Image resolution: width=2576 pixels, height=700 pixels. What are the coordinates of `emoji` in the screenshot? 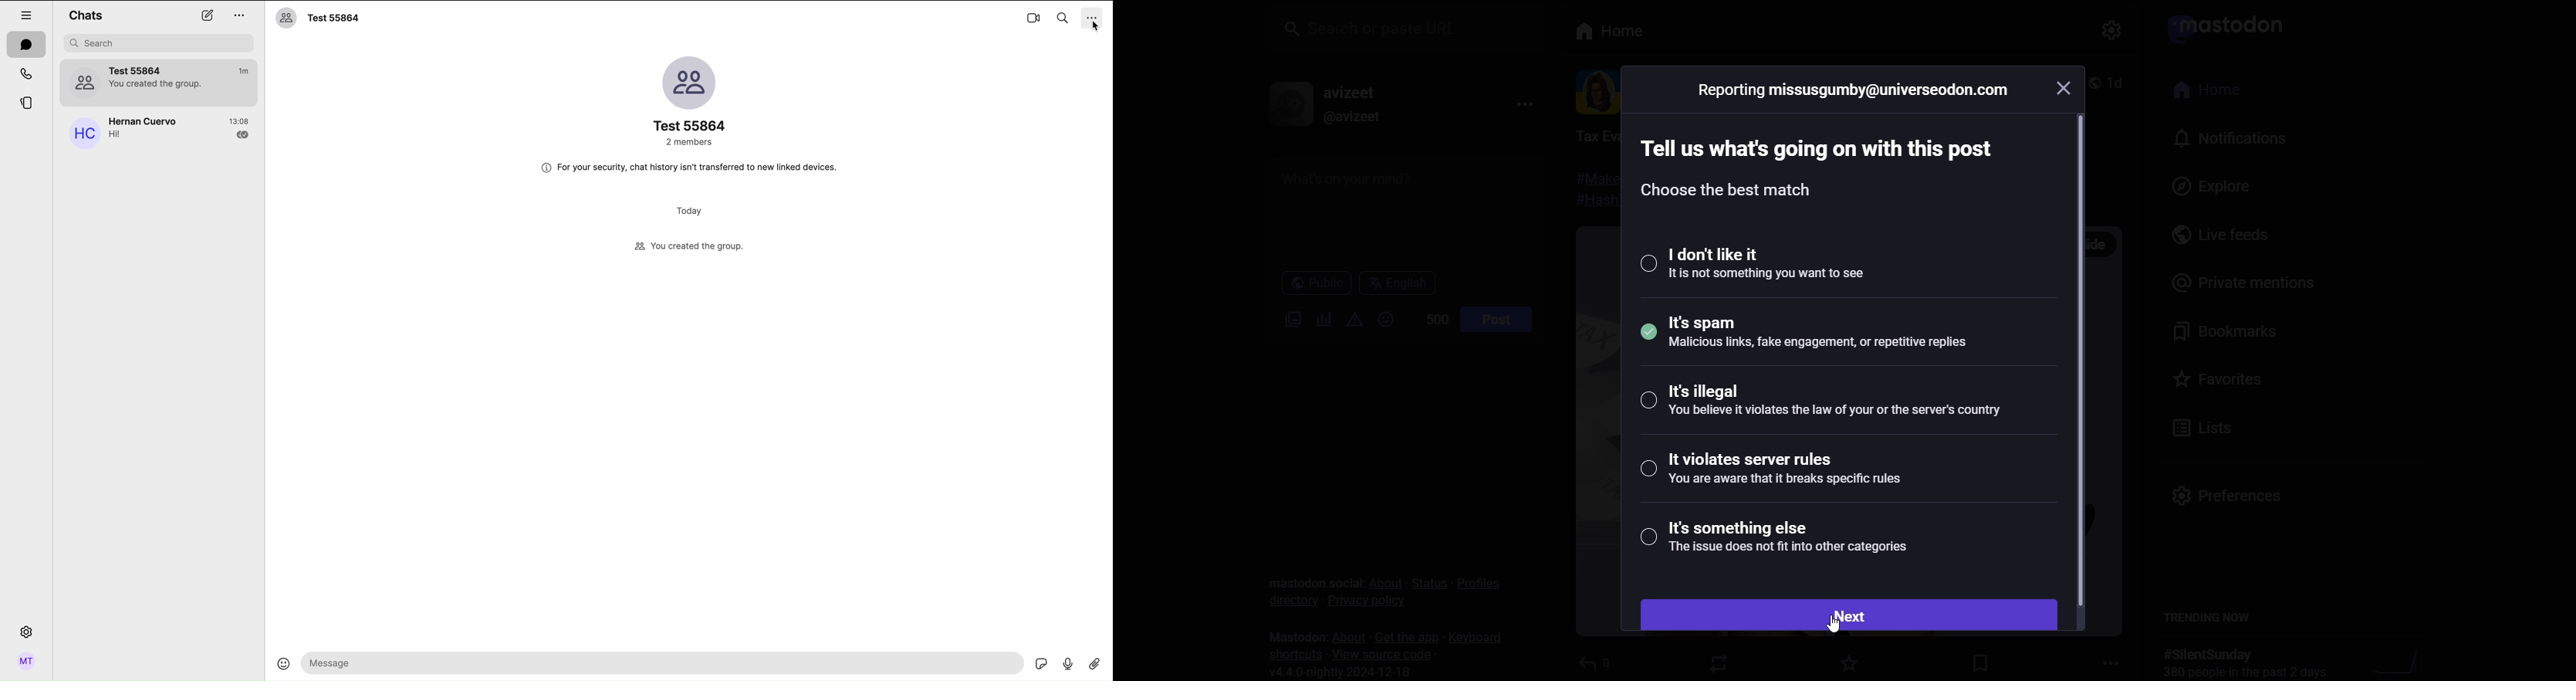 It's located at (285, 667).